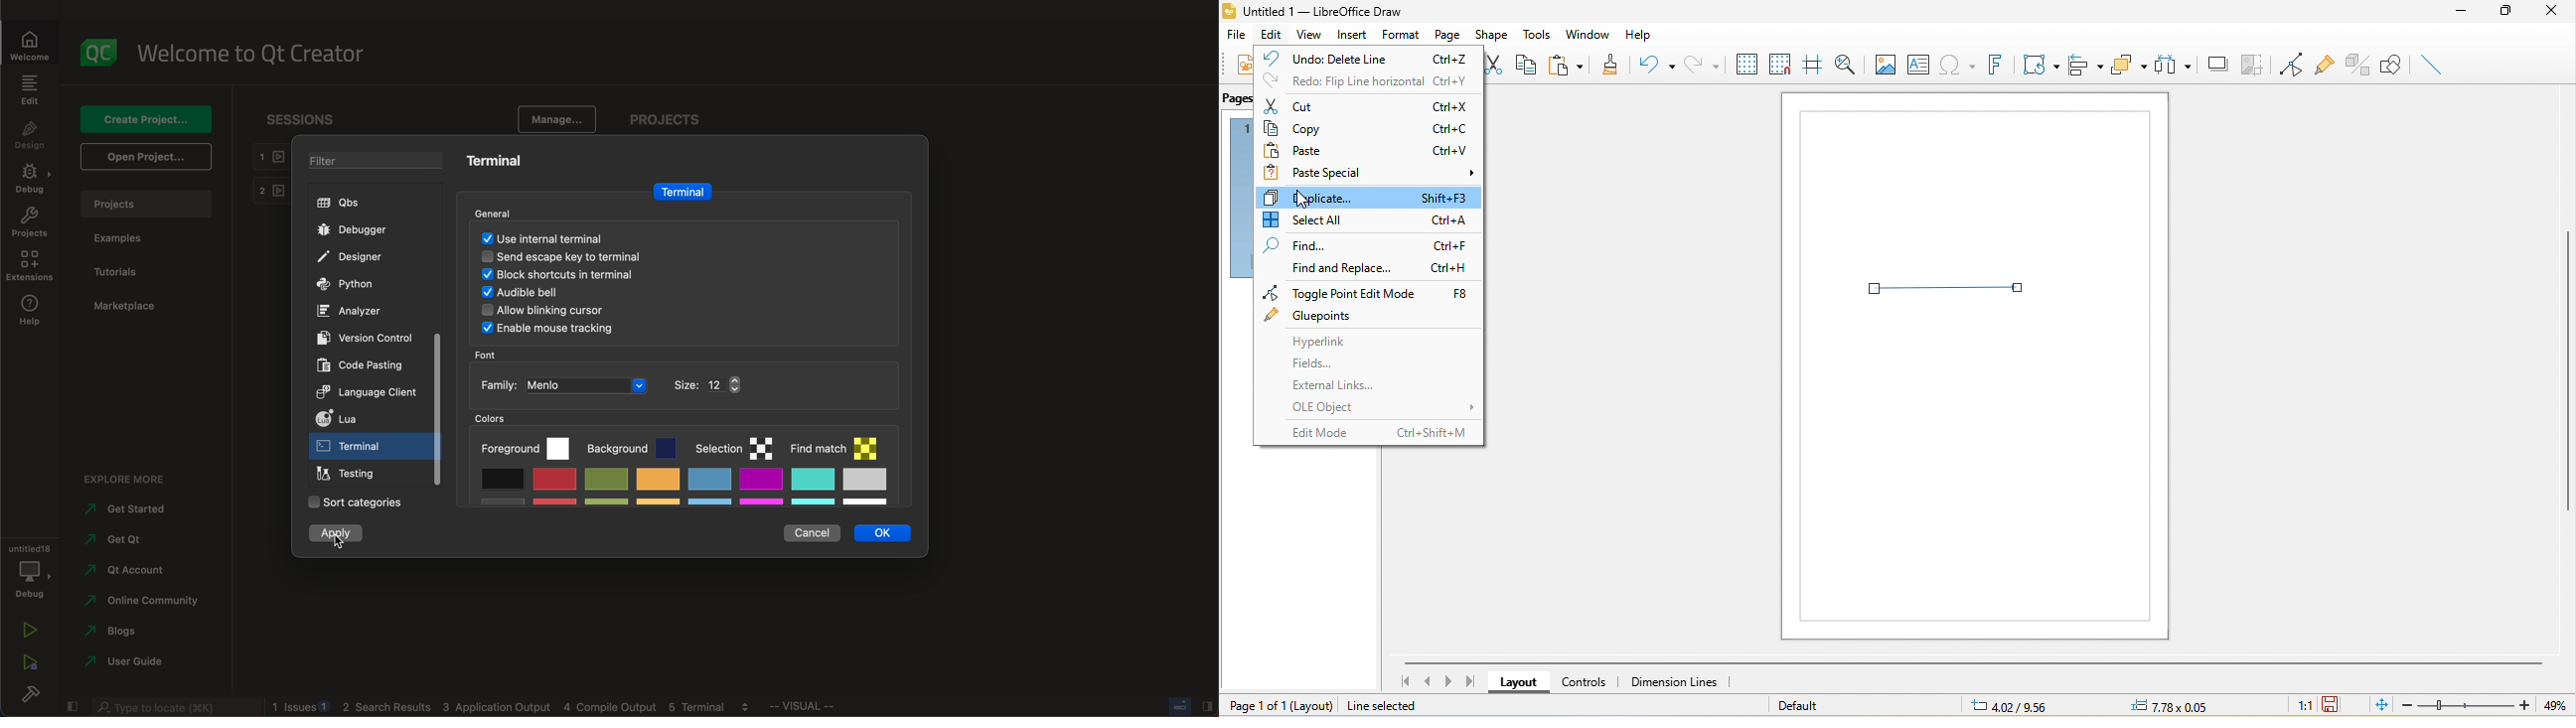 Image resolution: width=2576 pixels, height=728 pixels. Describe the element at coordinates (32, 135) in the screenshot. I see `design` at that location.